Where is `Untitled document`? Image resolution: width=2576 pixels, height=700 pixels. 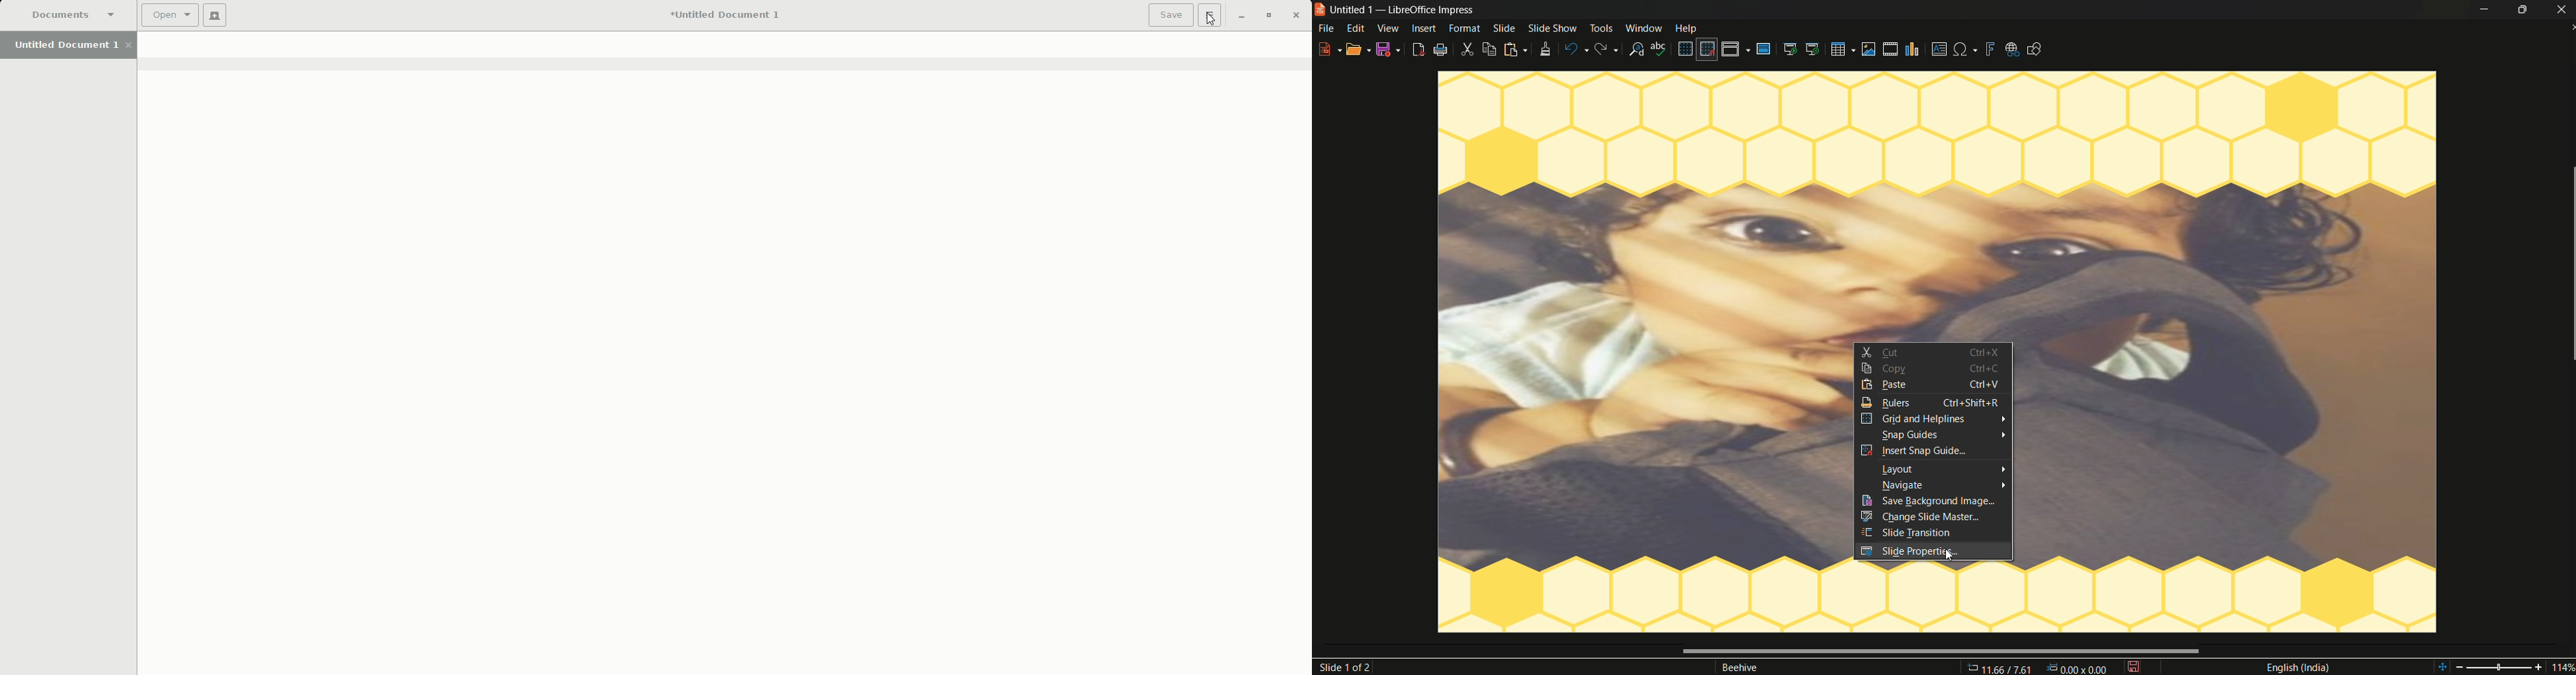
Untitled document is located at coordinates (724, 16).